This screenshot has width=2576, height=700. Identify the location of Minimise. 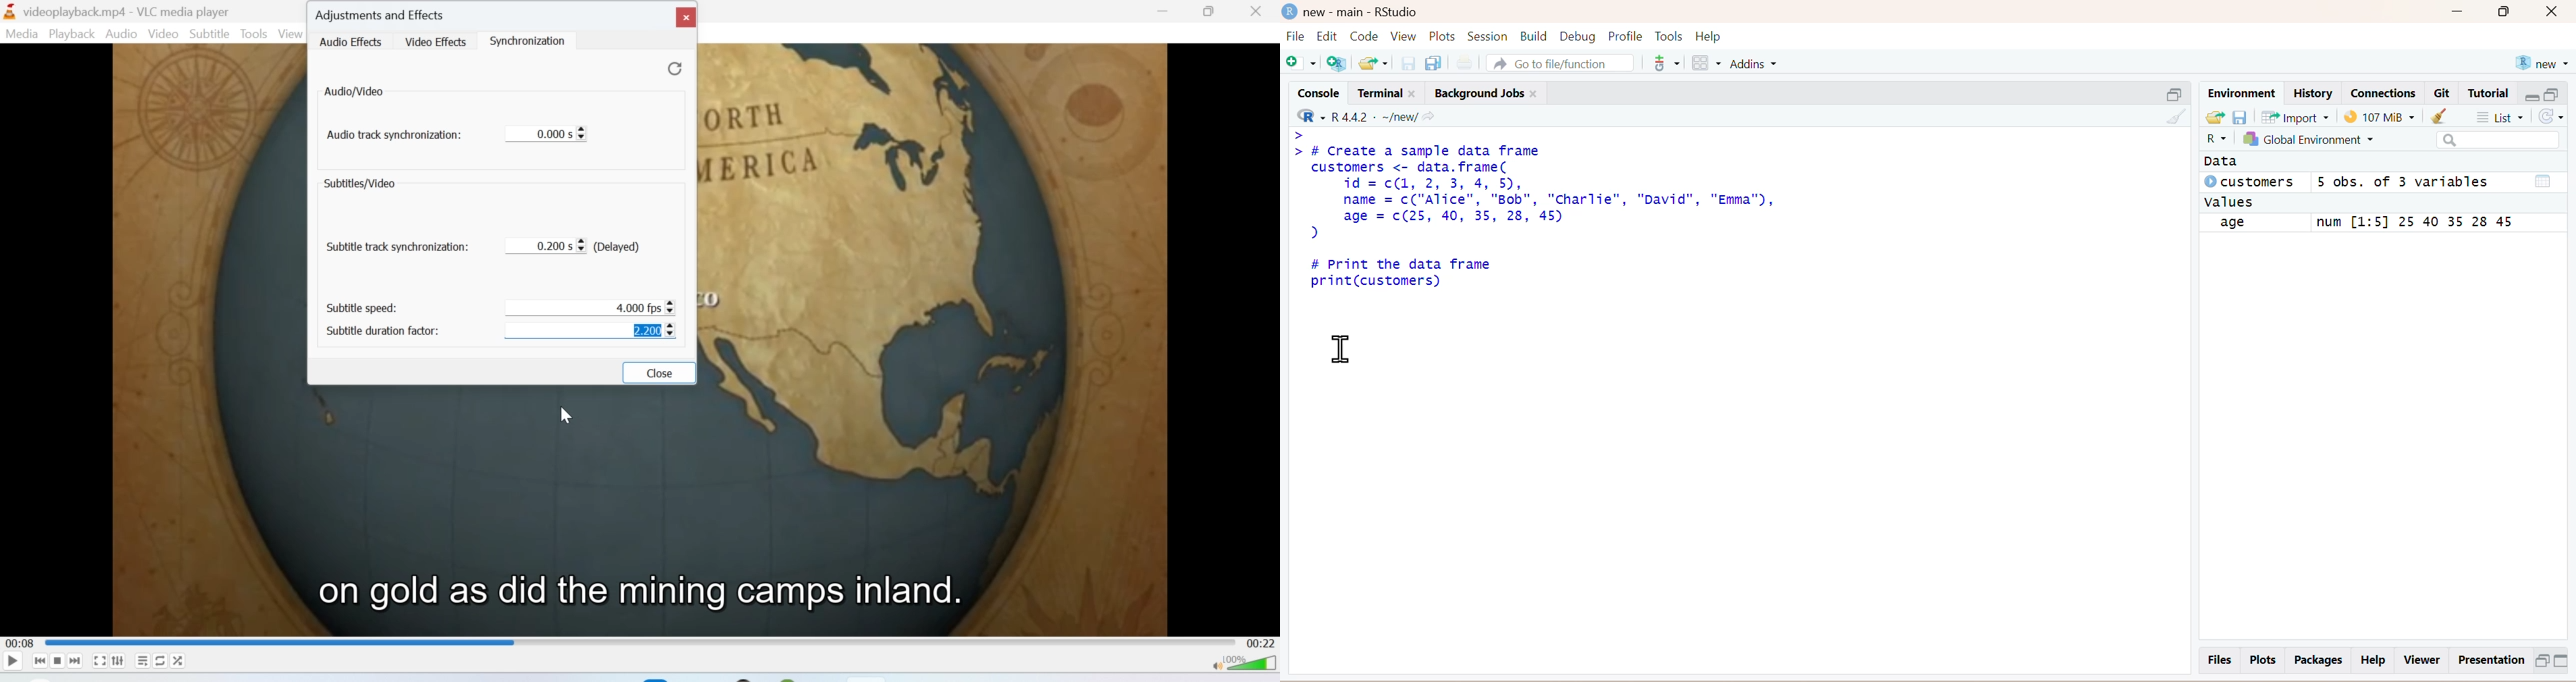
(2170, 93).